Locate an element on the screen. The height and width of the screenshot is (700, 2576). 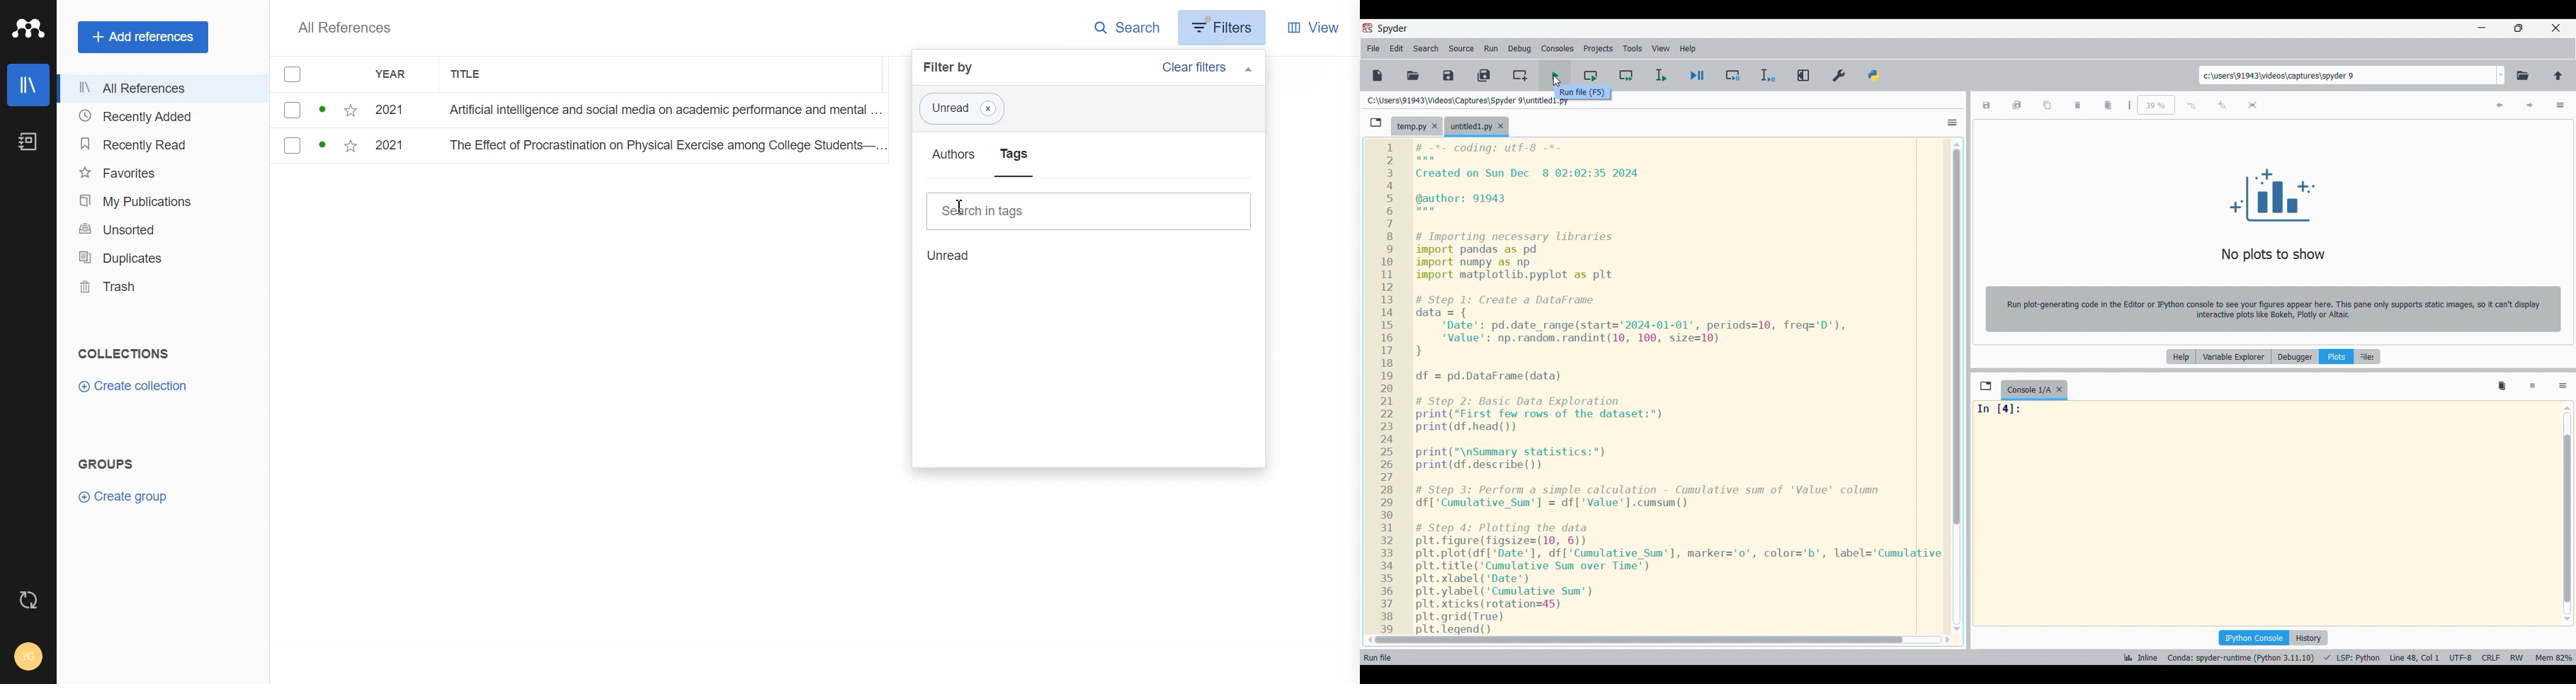
PYTHONPATH manager is located at coordinates (1874, 76).